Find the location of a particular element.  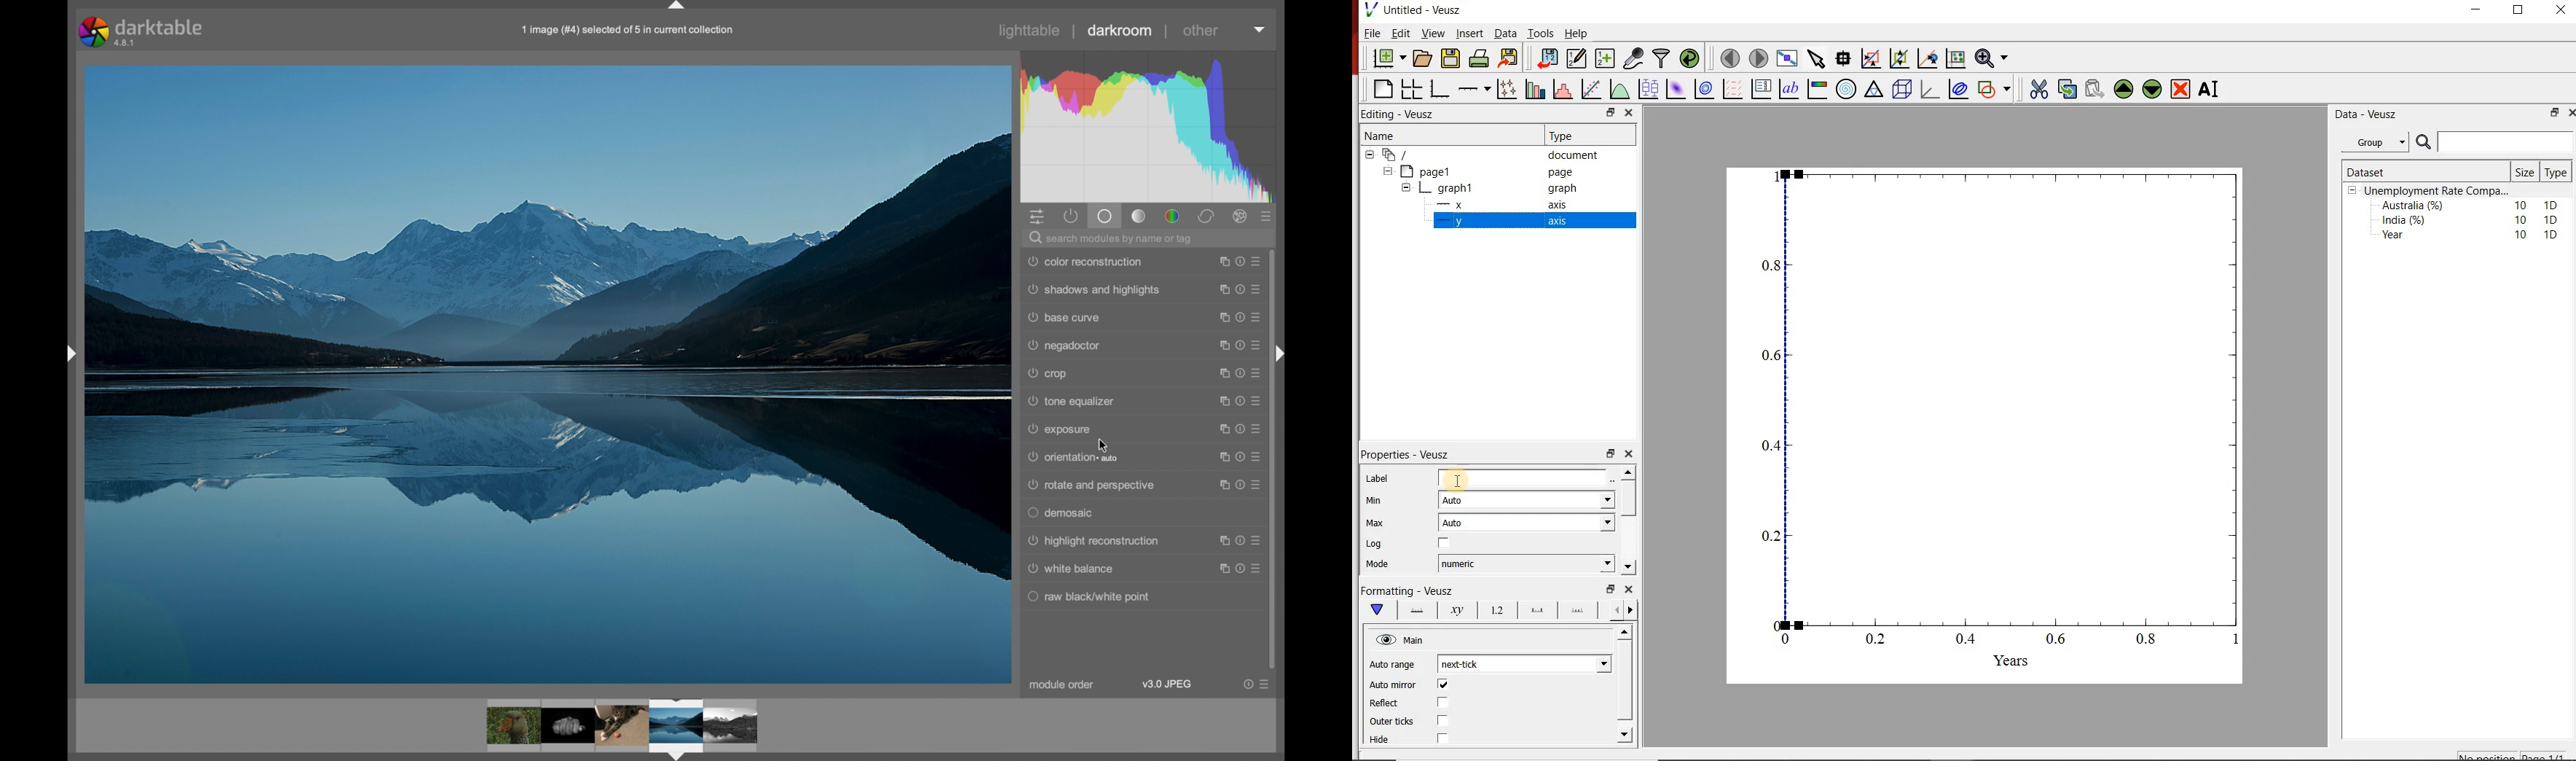

Unemployment Rate Compa... is located at coordinates (2438, 191).